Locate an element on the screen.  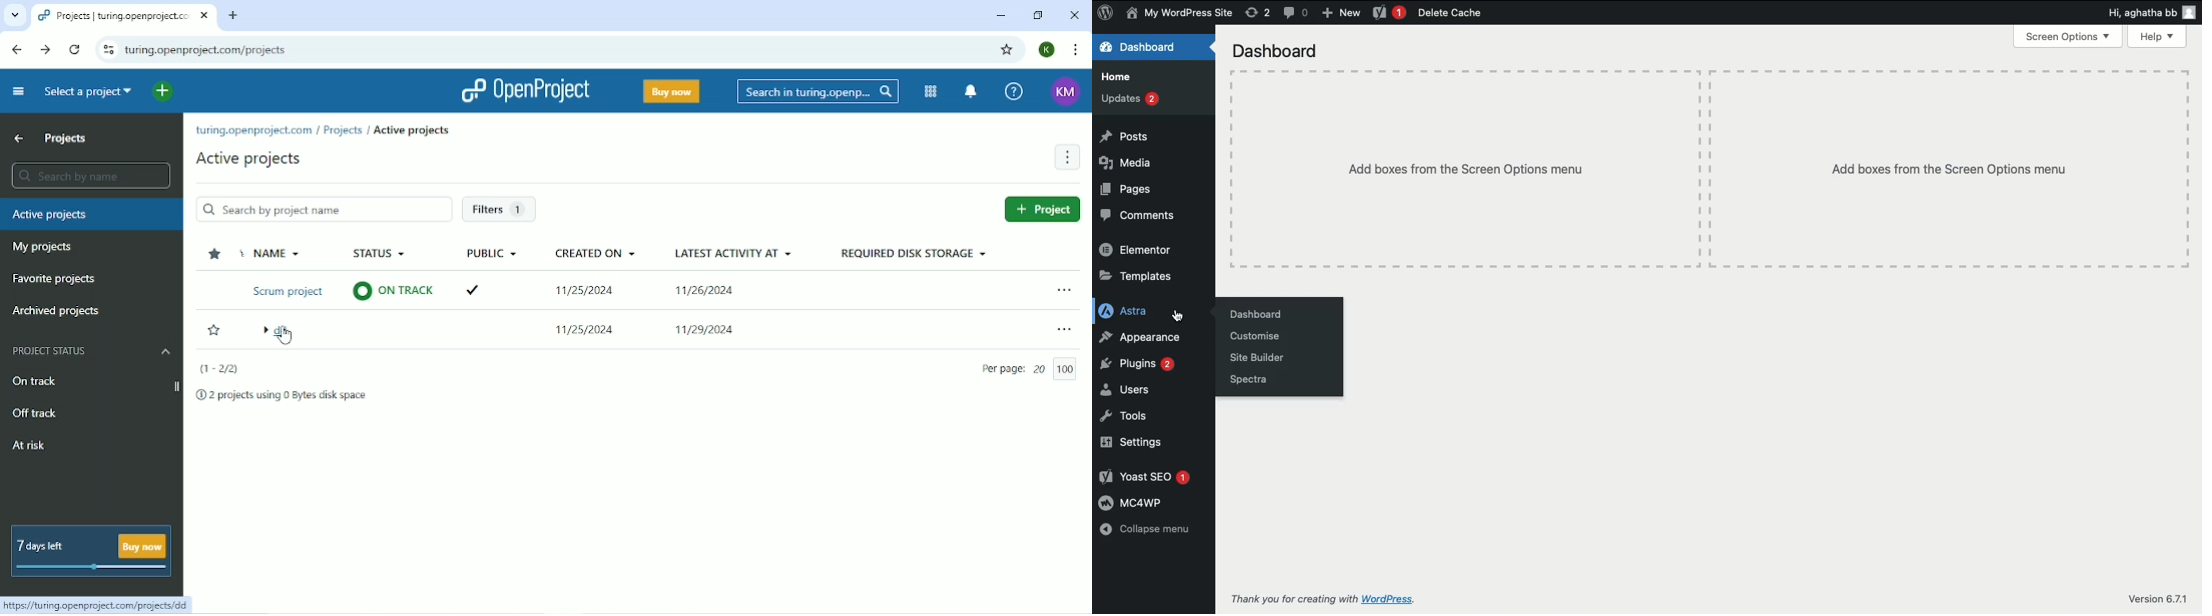
Appearance is located at coordinates (1144, 337).